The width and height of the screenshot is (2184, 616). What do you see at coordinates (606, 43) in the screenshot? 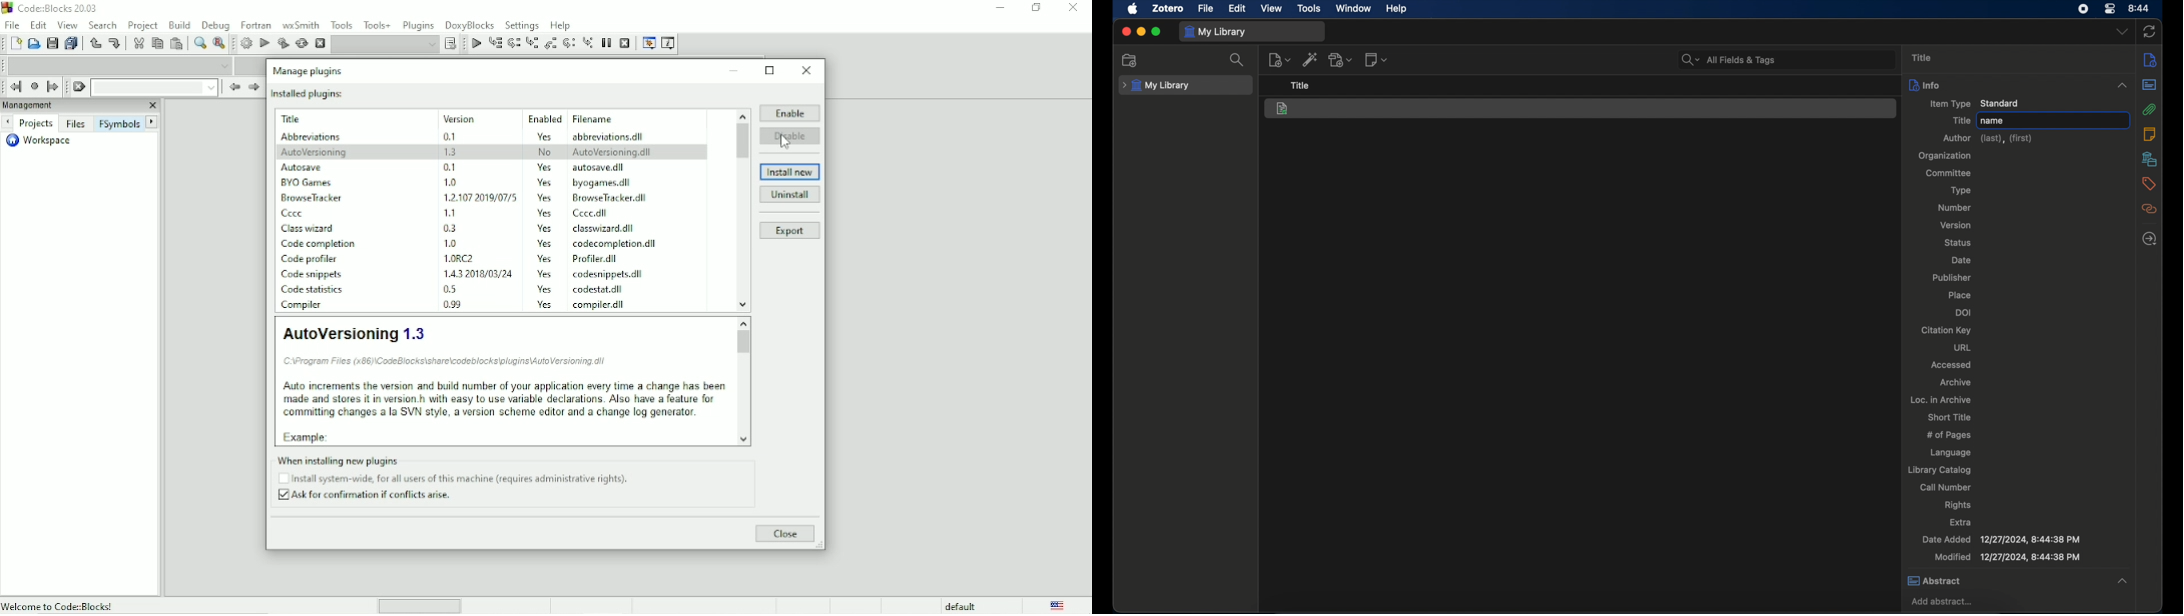
I see `Break debugger` at bounding box center [606, 43].